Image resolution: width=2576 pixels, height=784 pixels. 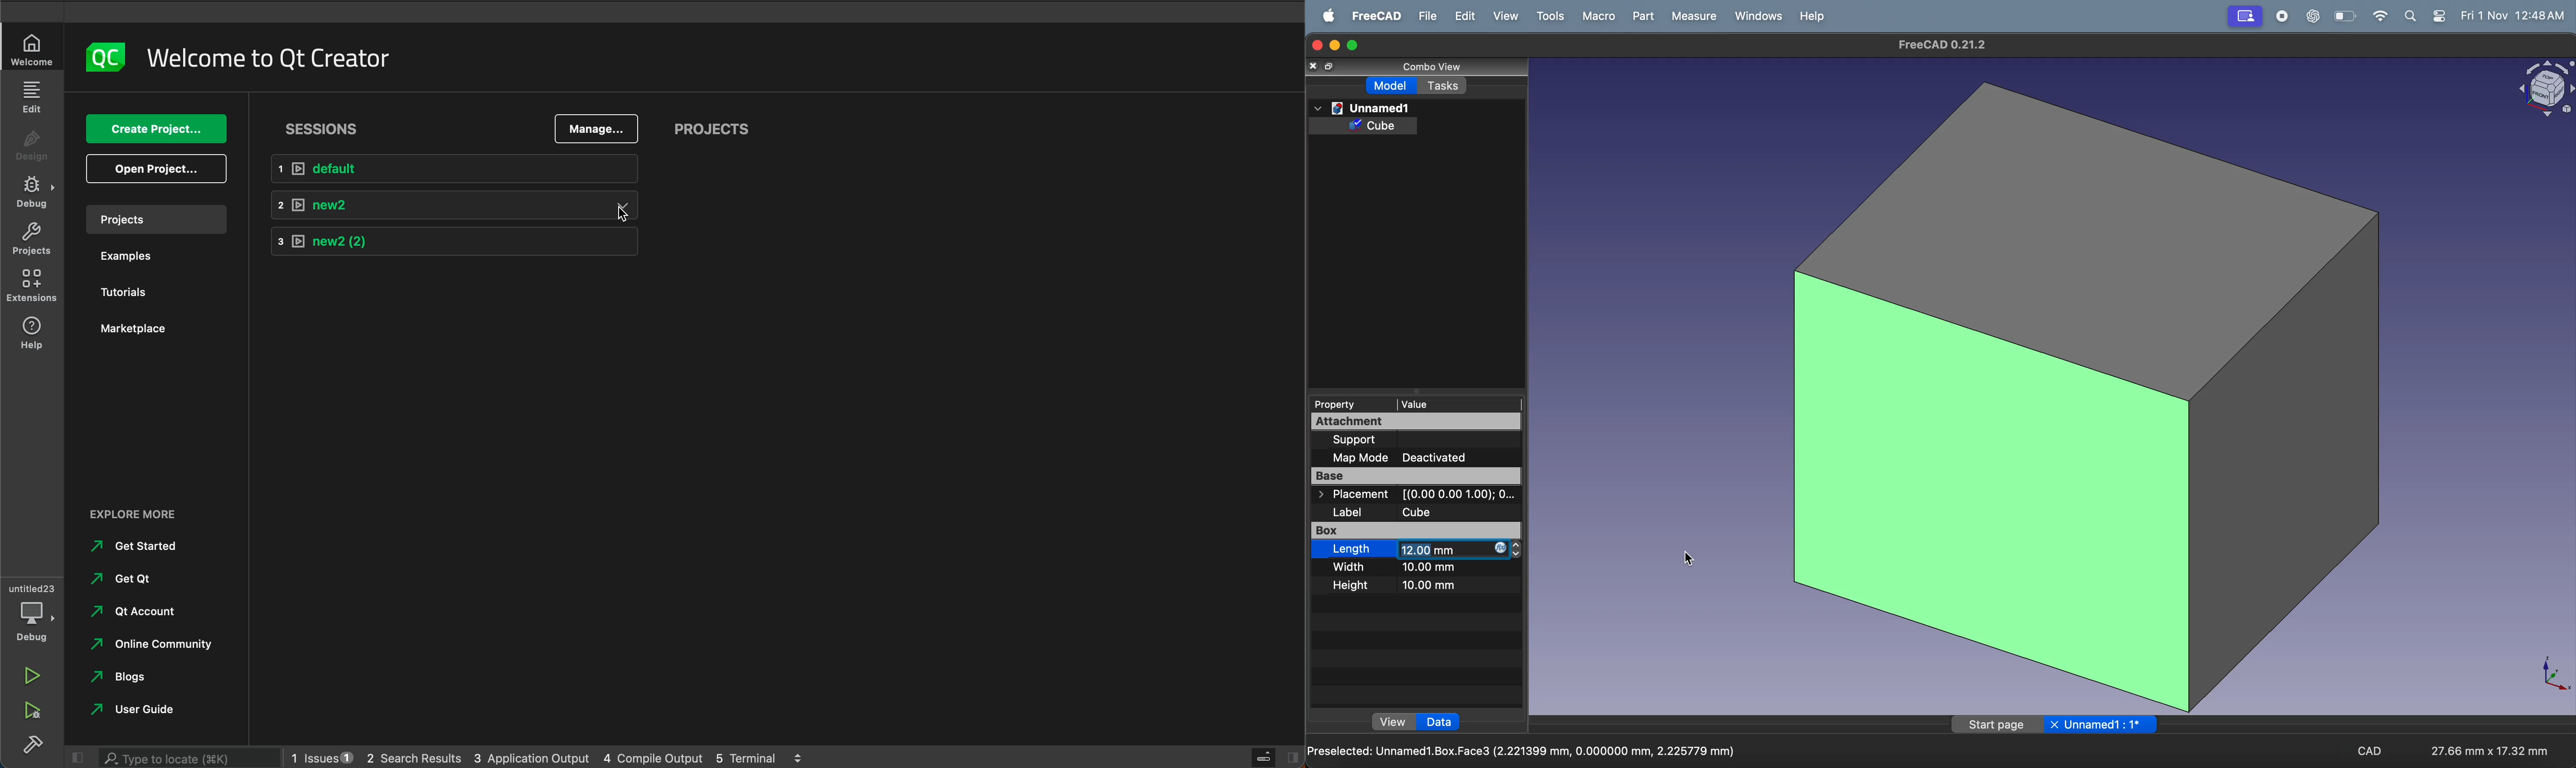 What do you see at coordinates (1330, 68) in the screenshot?
I see `restore` at bounding box center [1330, 68].